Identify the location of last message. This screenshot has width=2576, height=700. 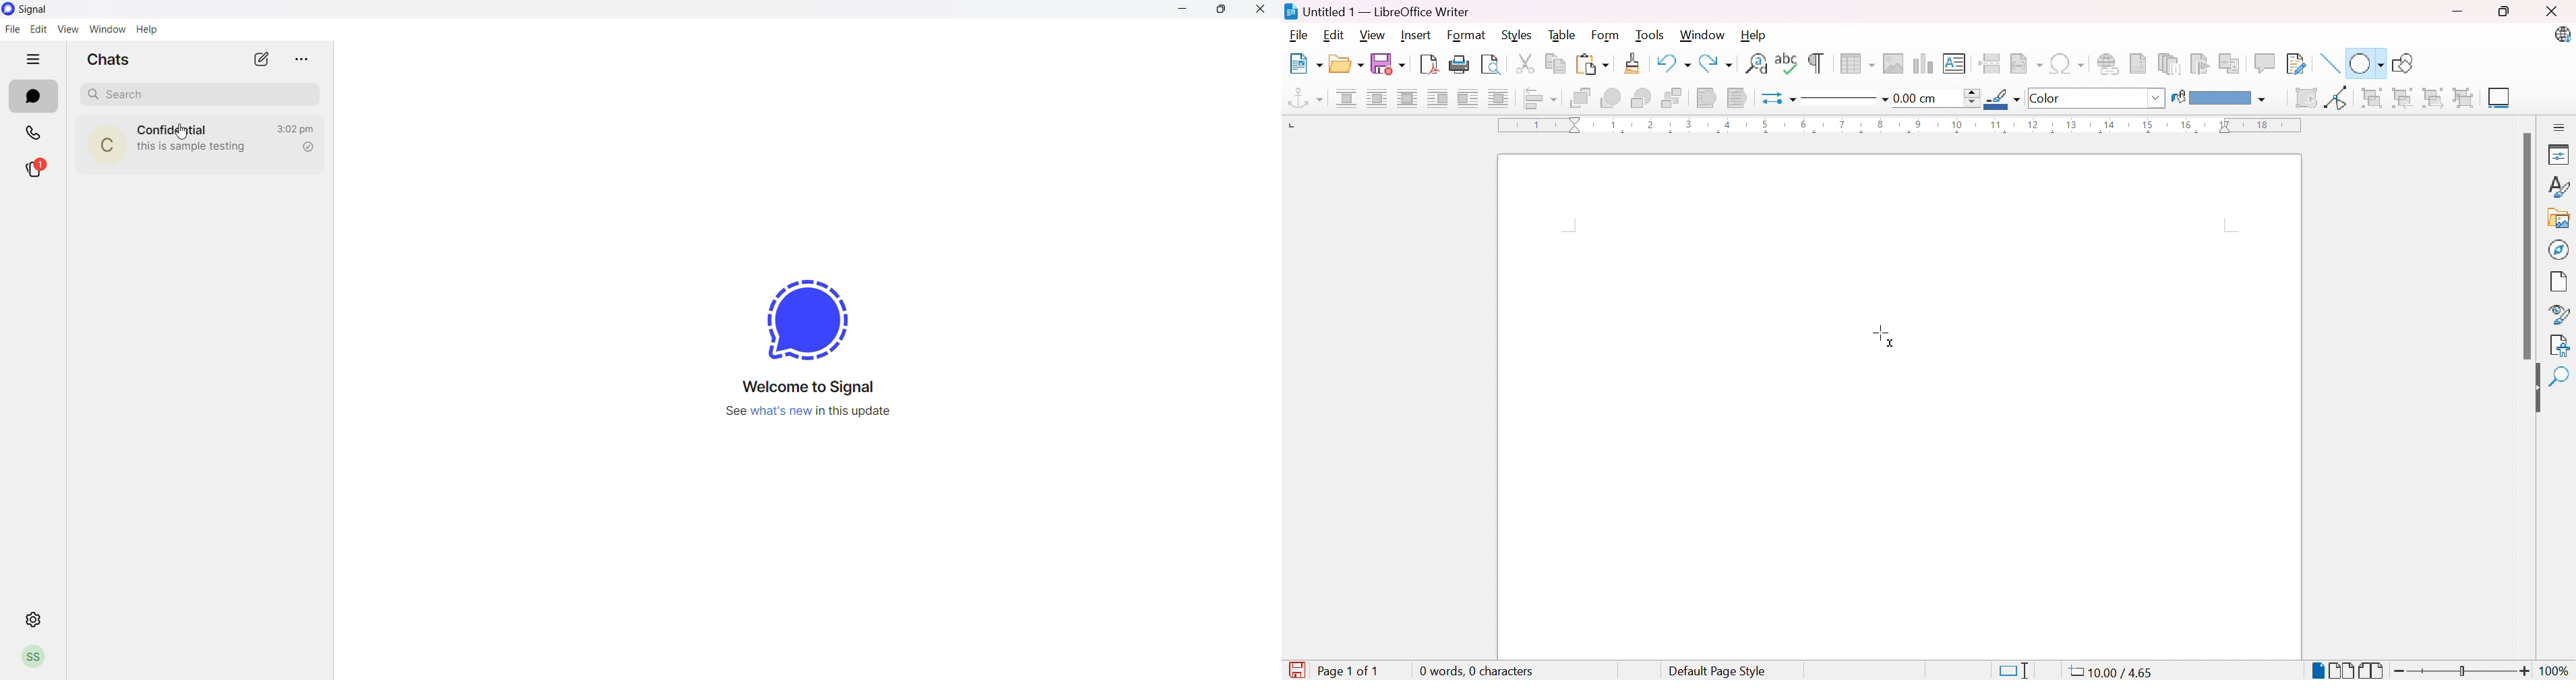
(202, 152).